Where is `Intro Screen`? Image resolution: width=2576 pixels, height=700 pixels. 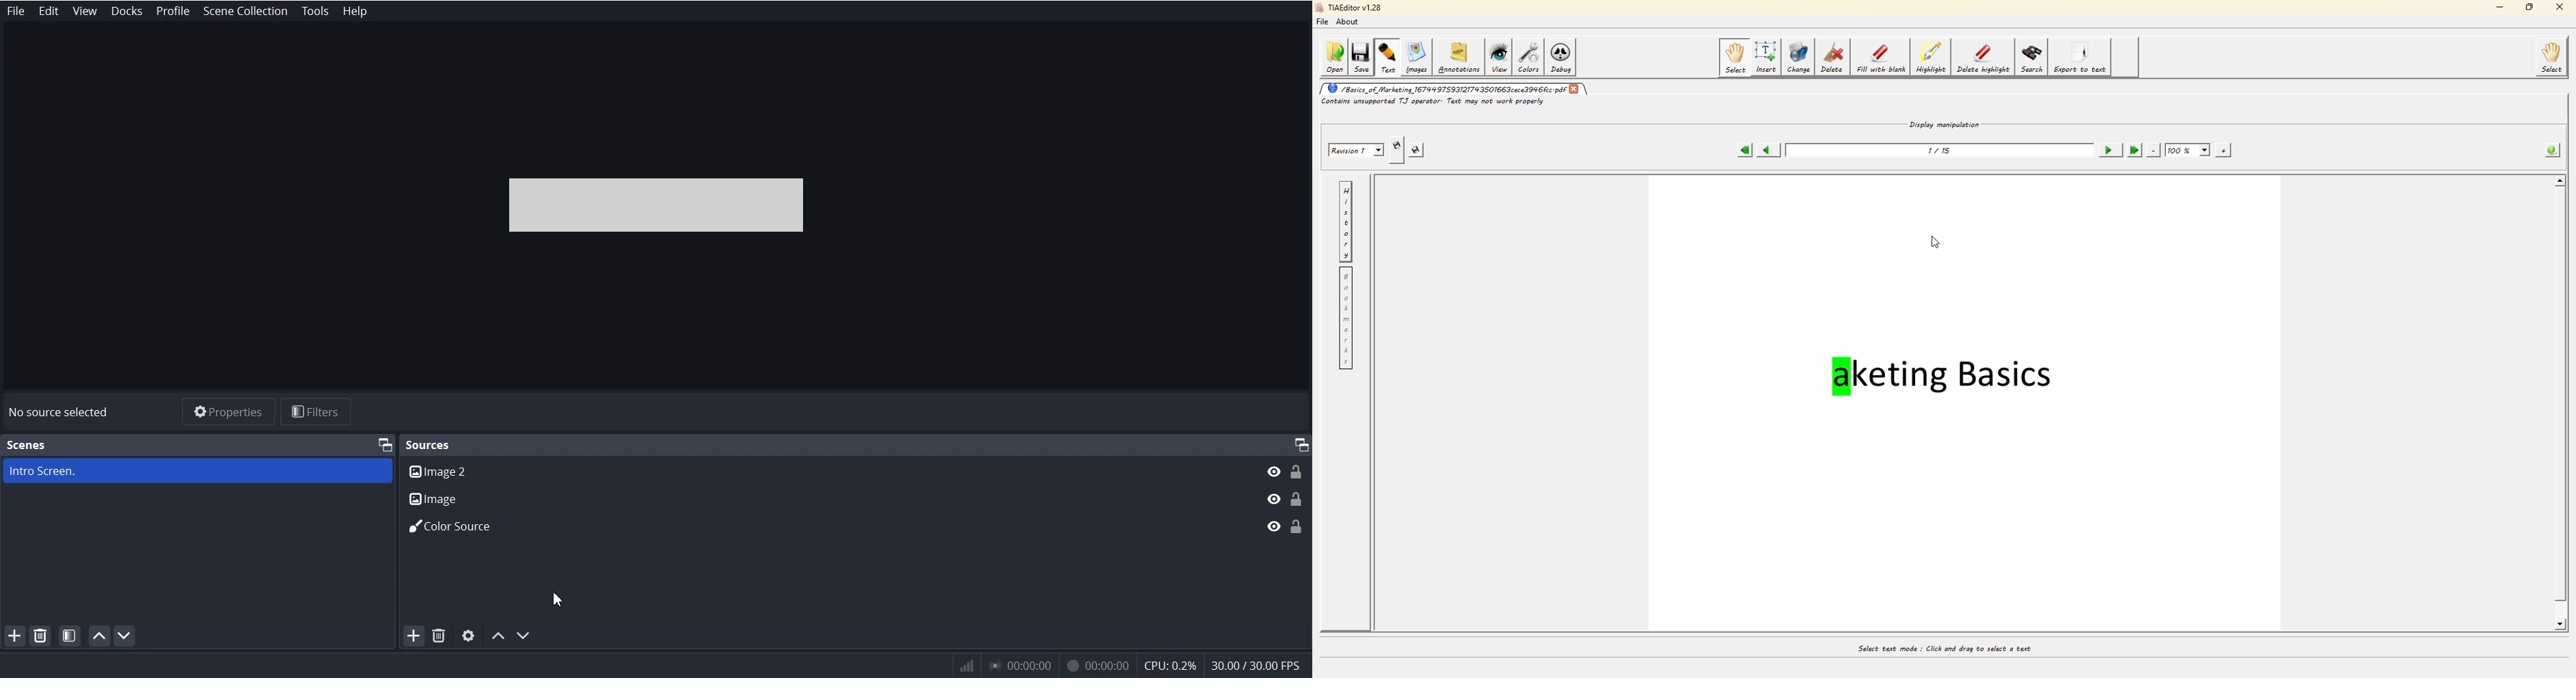
Intro Screen is located at coordinates (197, 471).